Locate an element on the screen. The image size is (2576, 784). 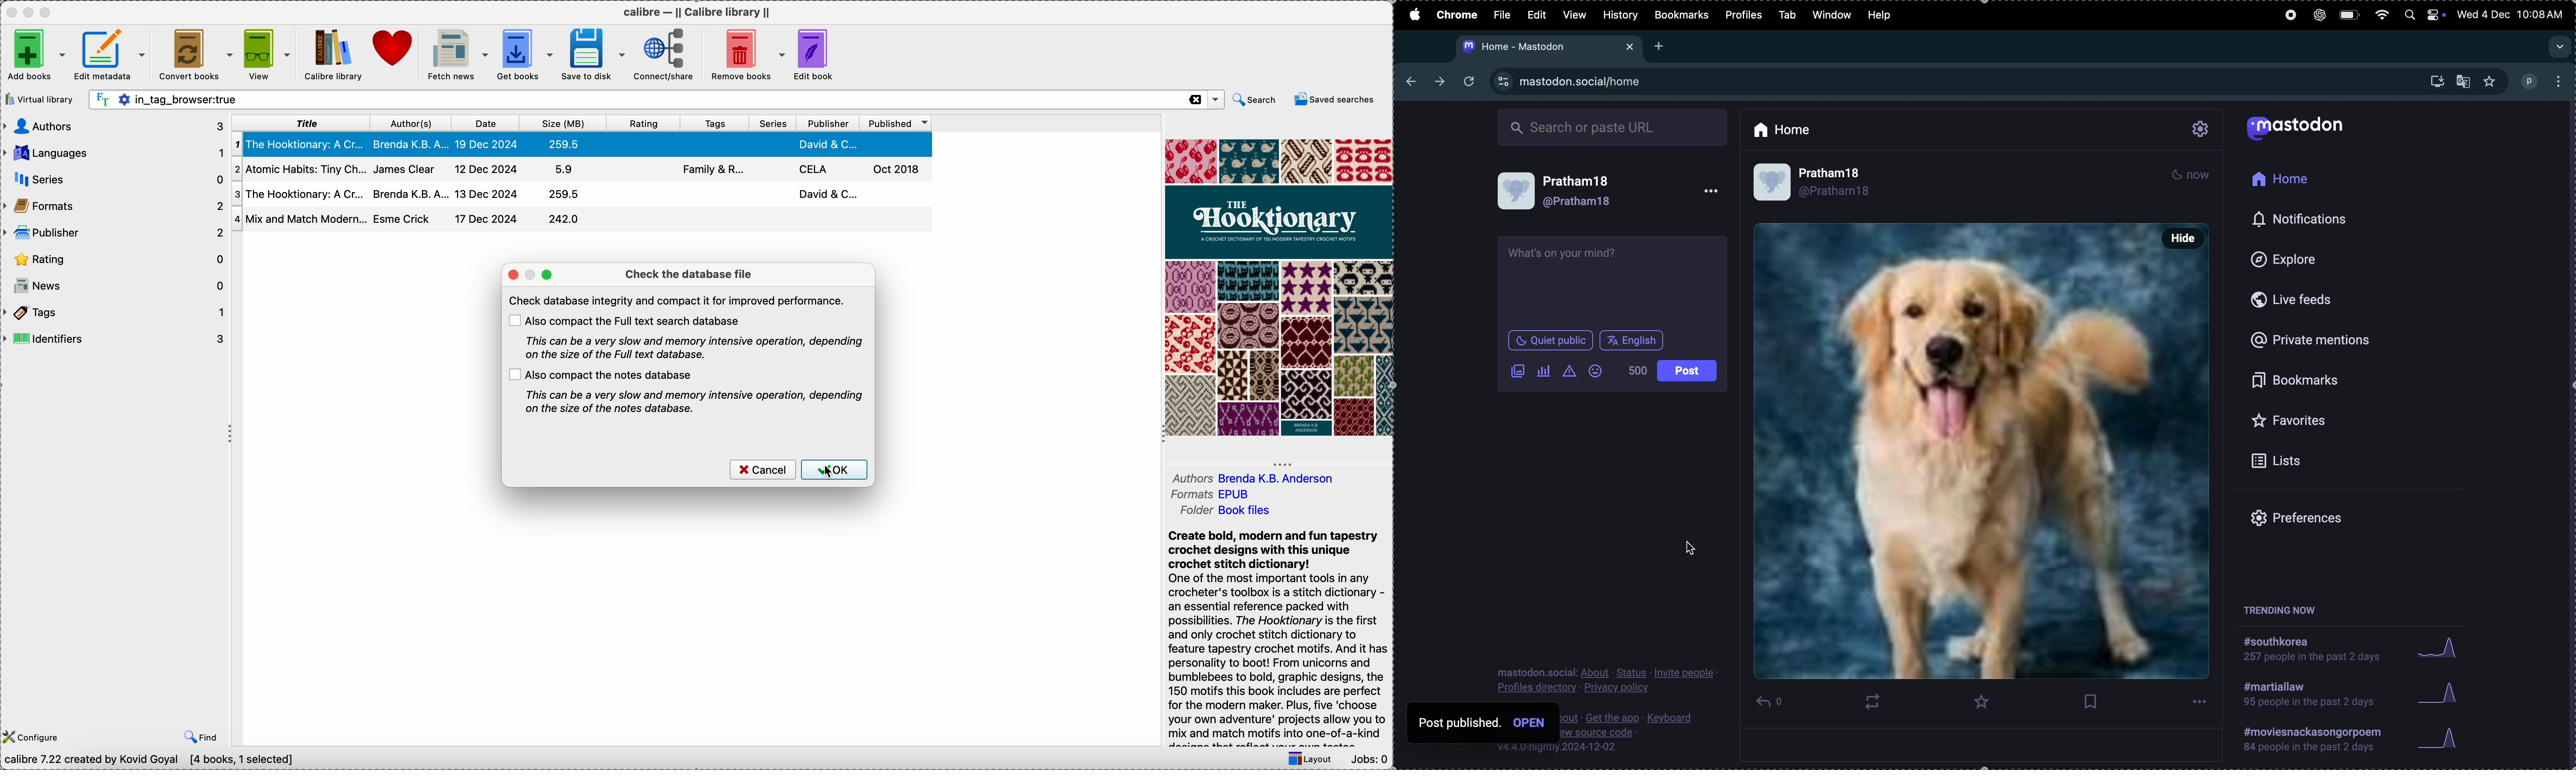
minimize app is located at coordinates (29, 10).